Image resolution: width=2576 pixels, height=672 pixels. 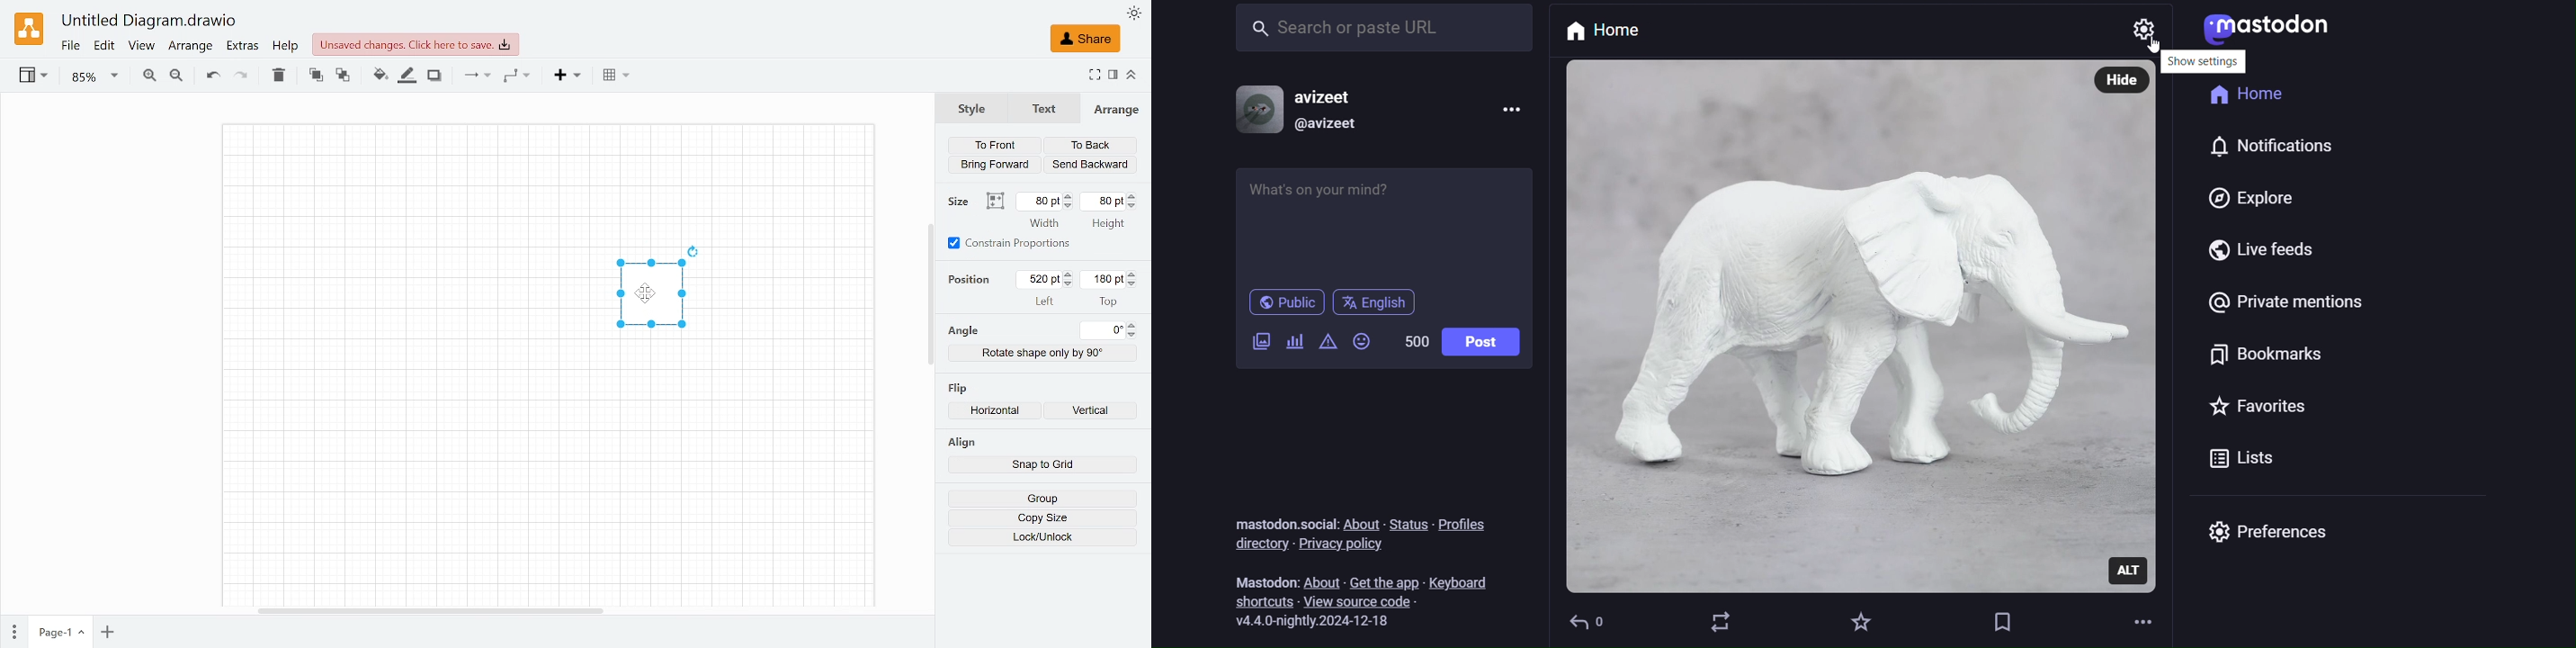 I want to click on Shadow, so click(x=434, y=76).